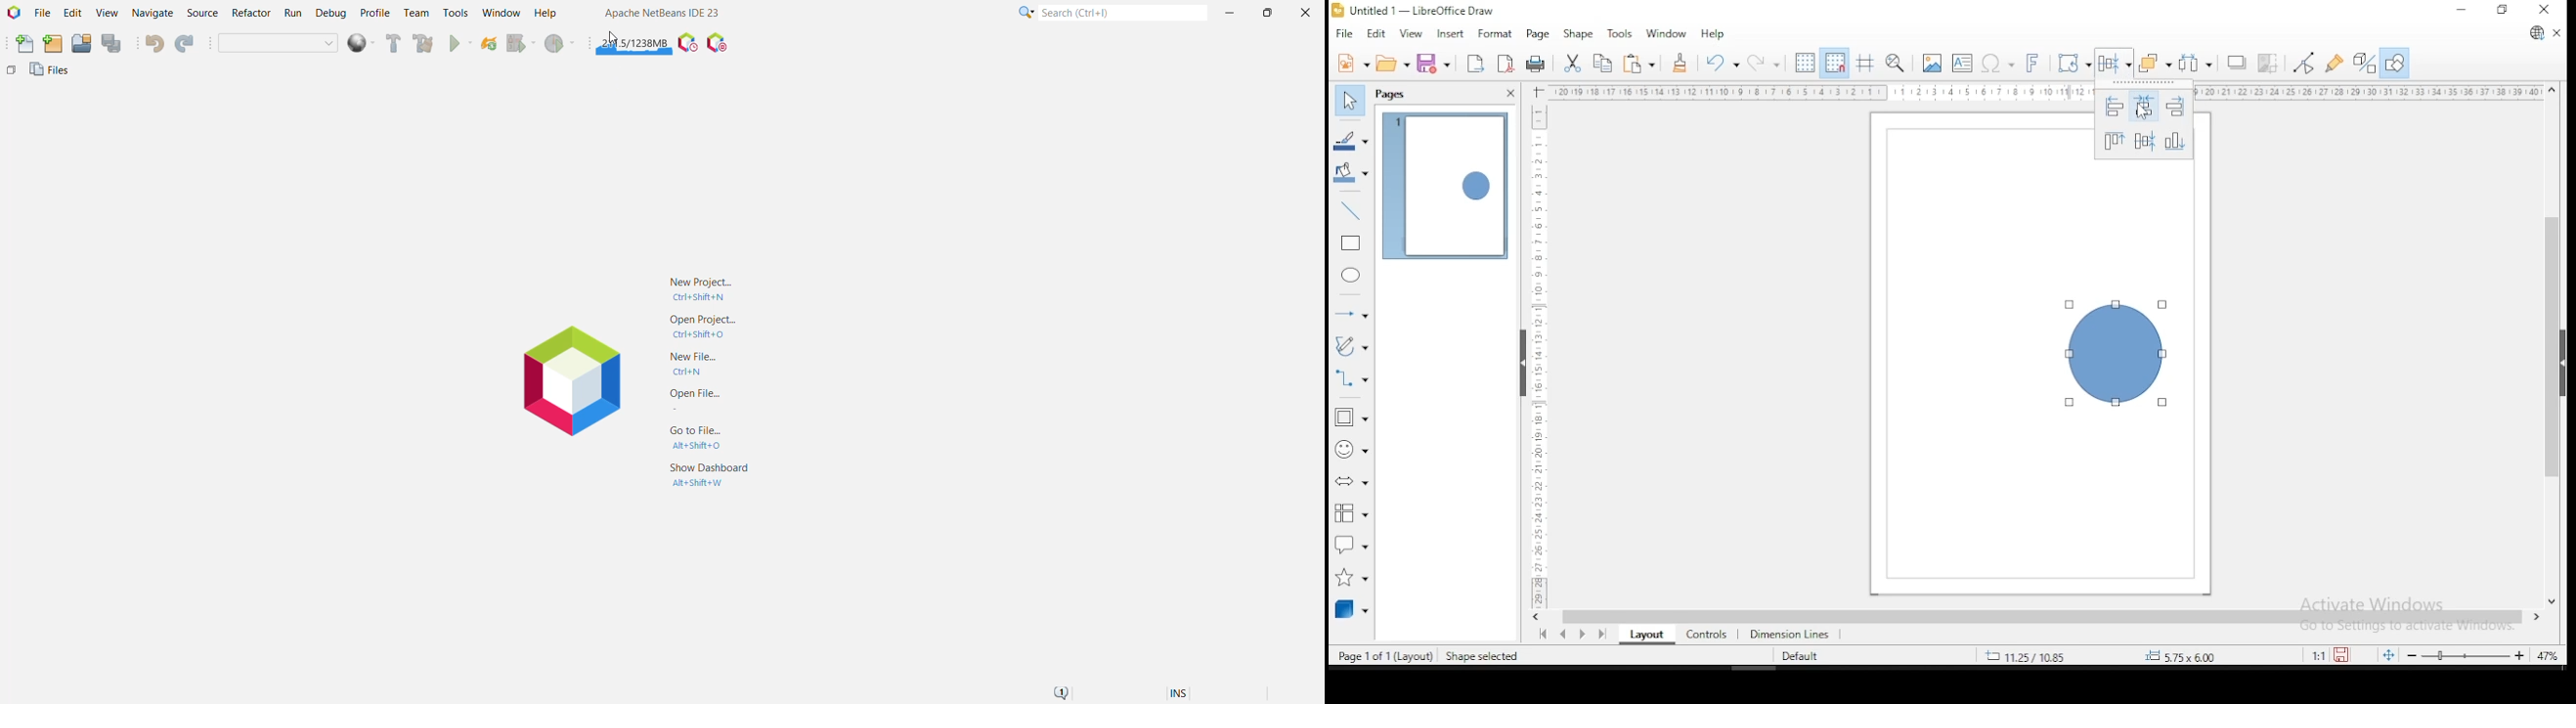 The height and width of the screenshot is (728, 2576). I want to click on curves and polygons, so click(1352, 346).